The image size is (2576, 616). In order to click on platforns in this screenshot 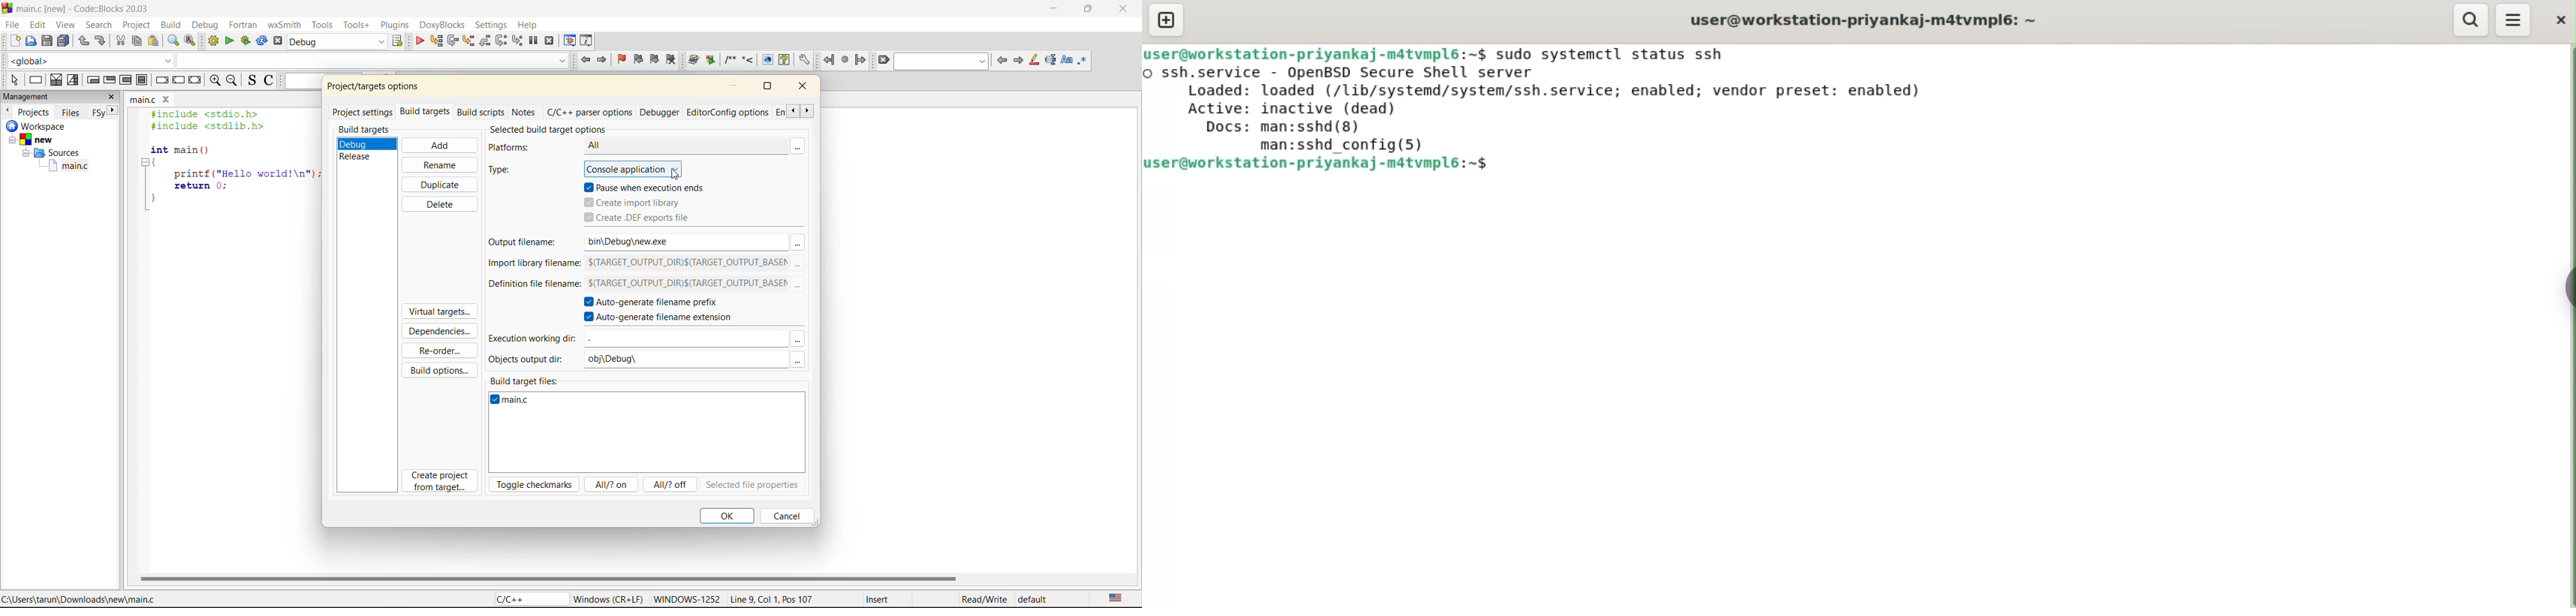, I will do `click(521, 148)`.